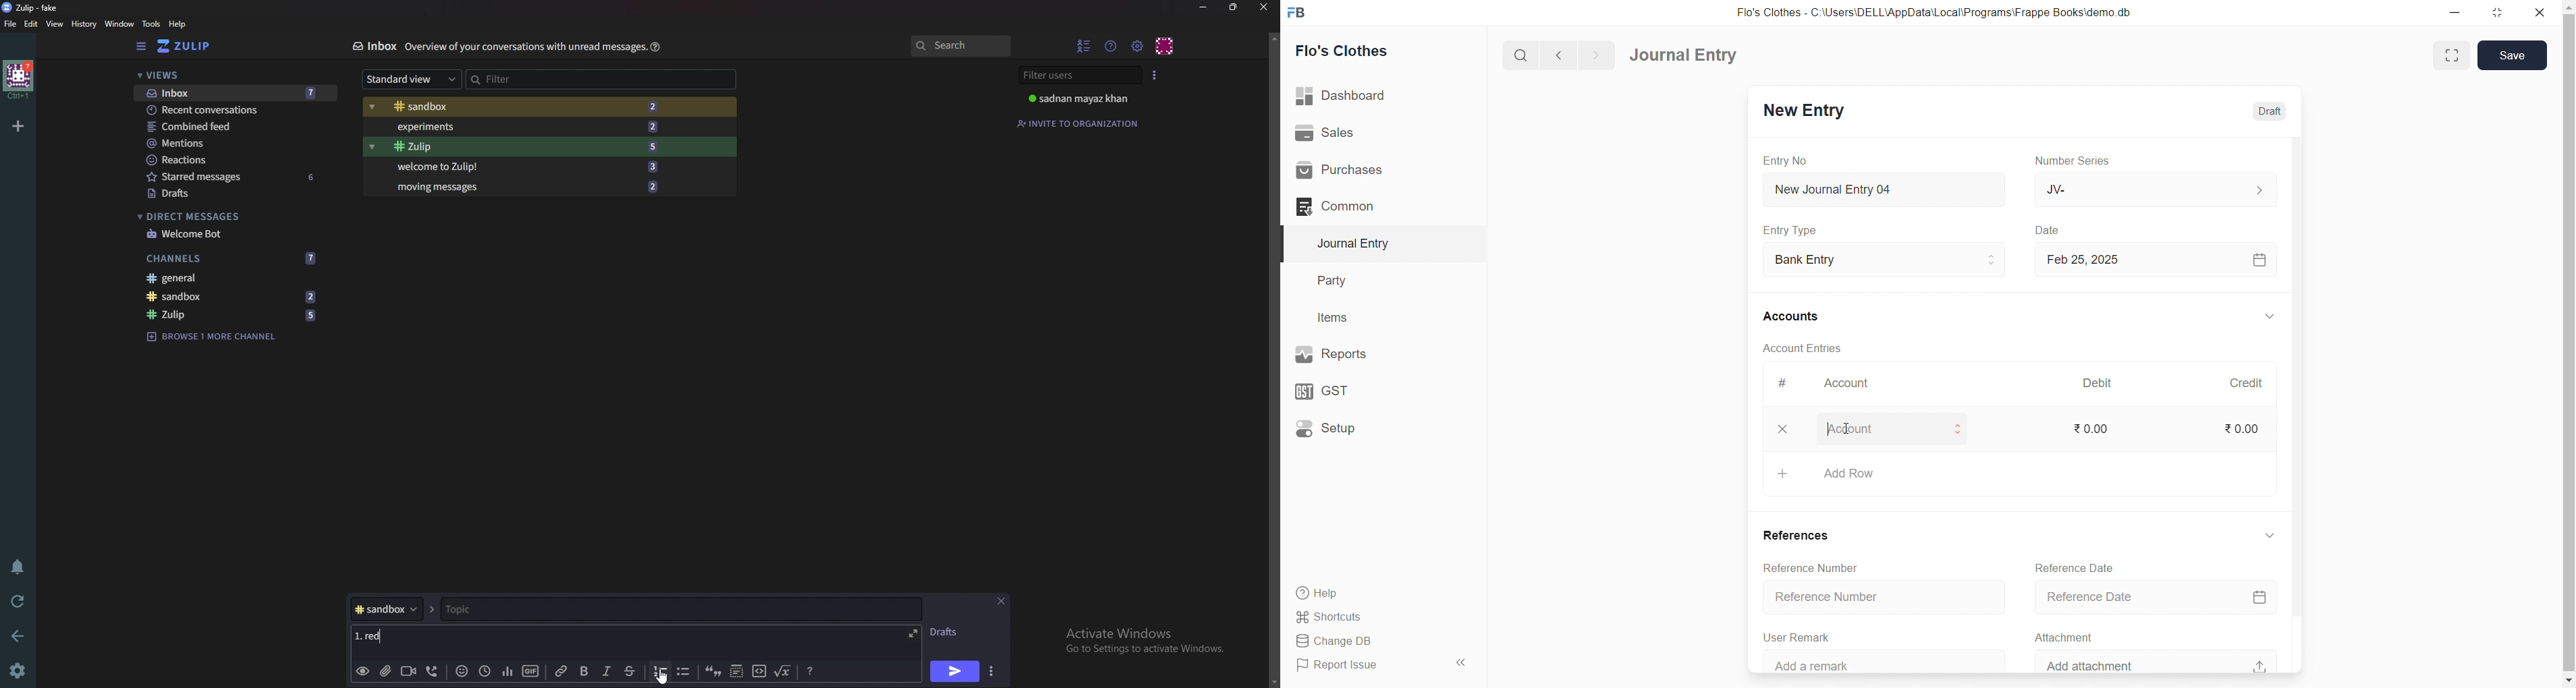 The image size is (2576, 700). Describe the element at coordinates (231, 93) in the screenshot. I see `Inbox` at that location.